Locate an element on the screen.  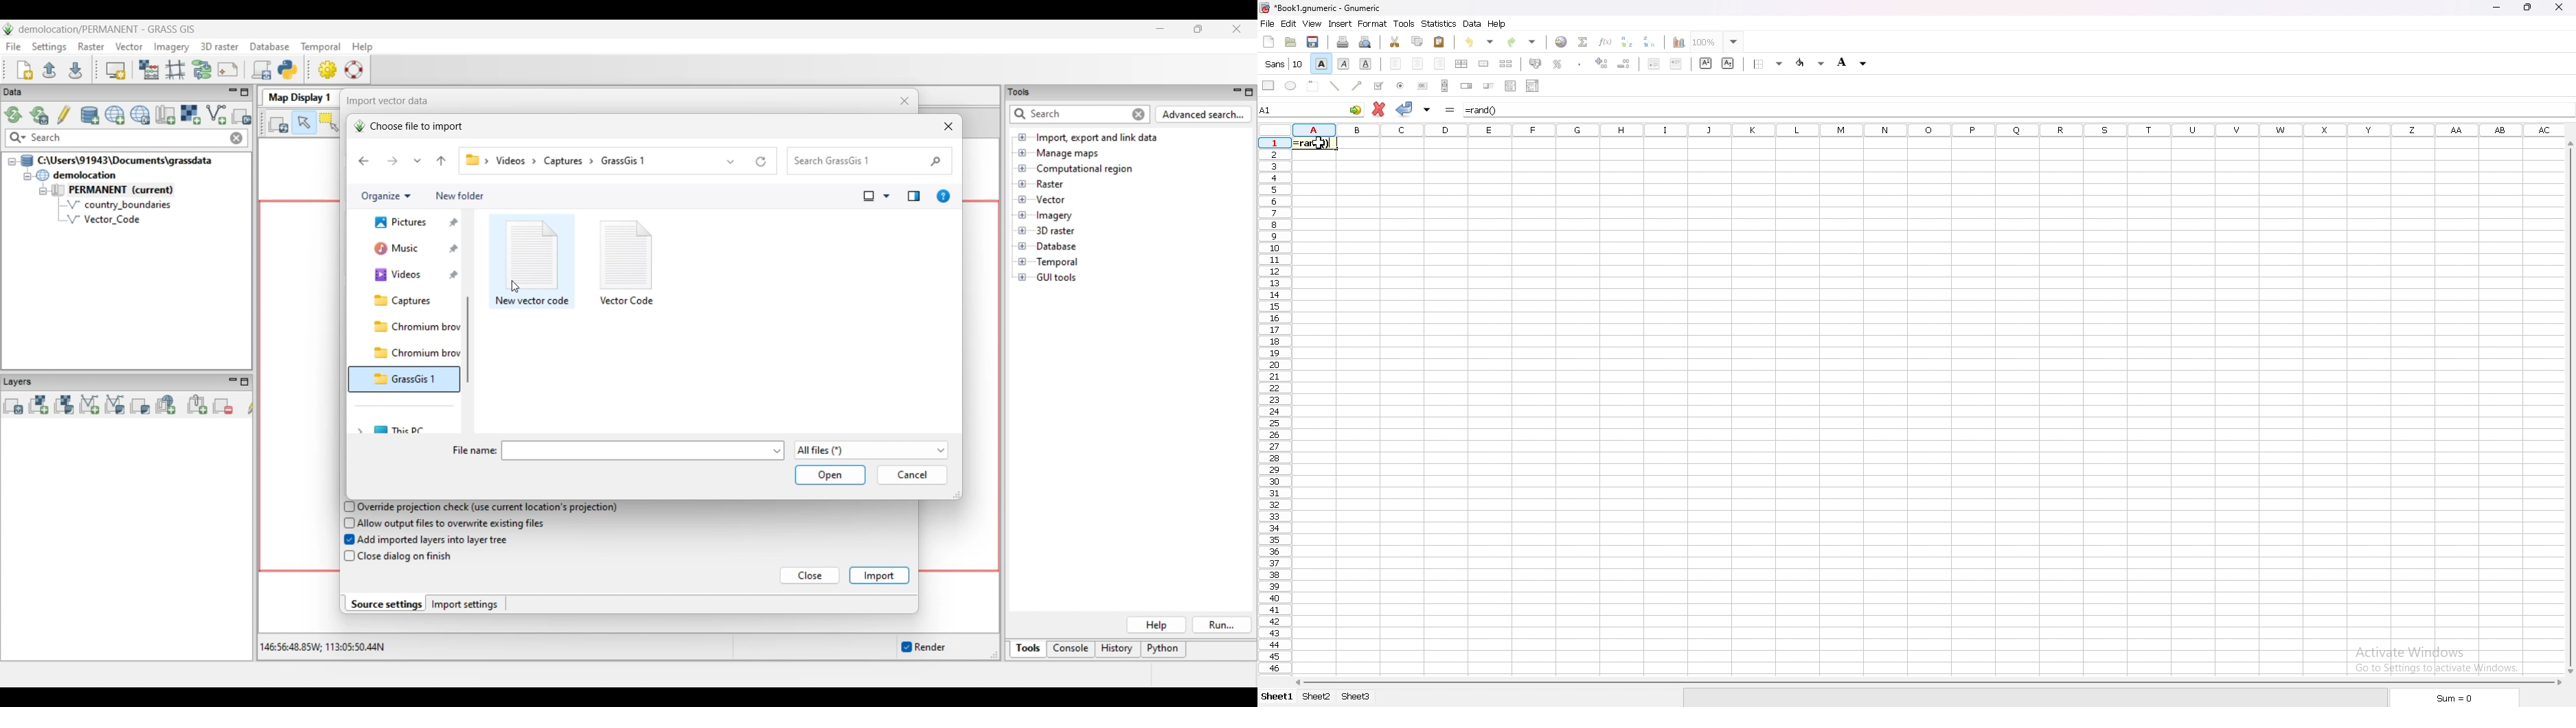
function is located at coordinates (1605, 42).